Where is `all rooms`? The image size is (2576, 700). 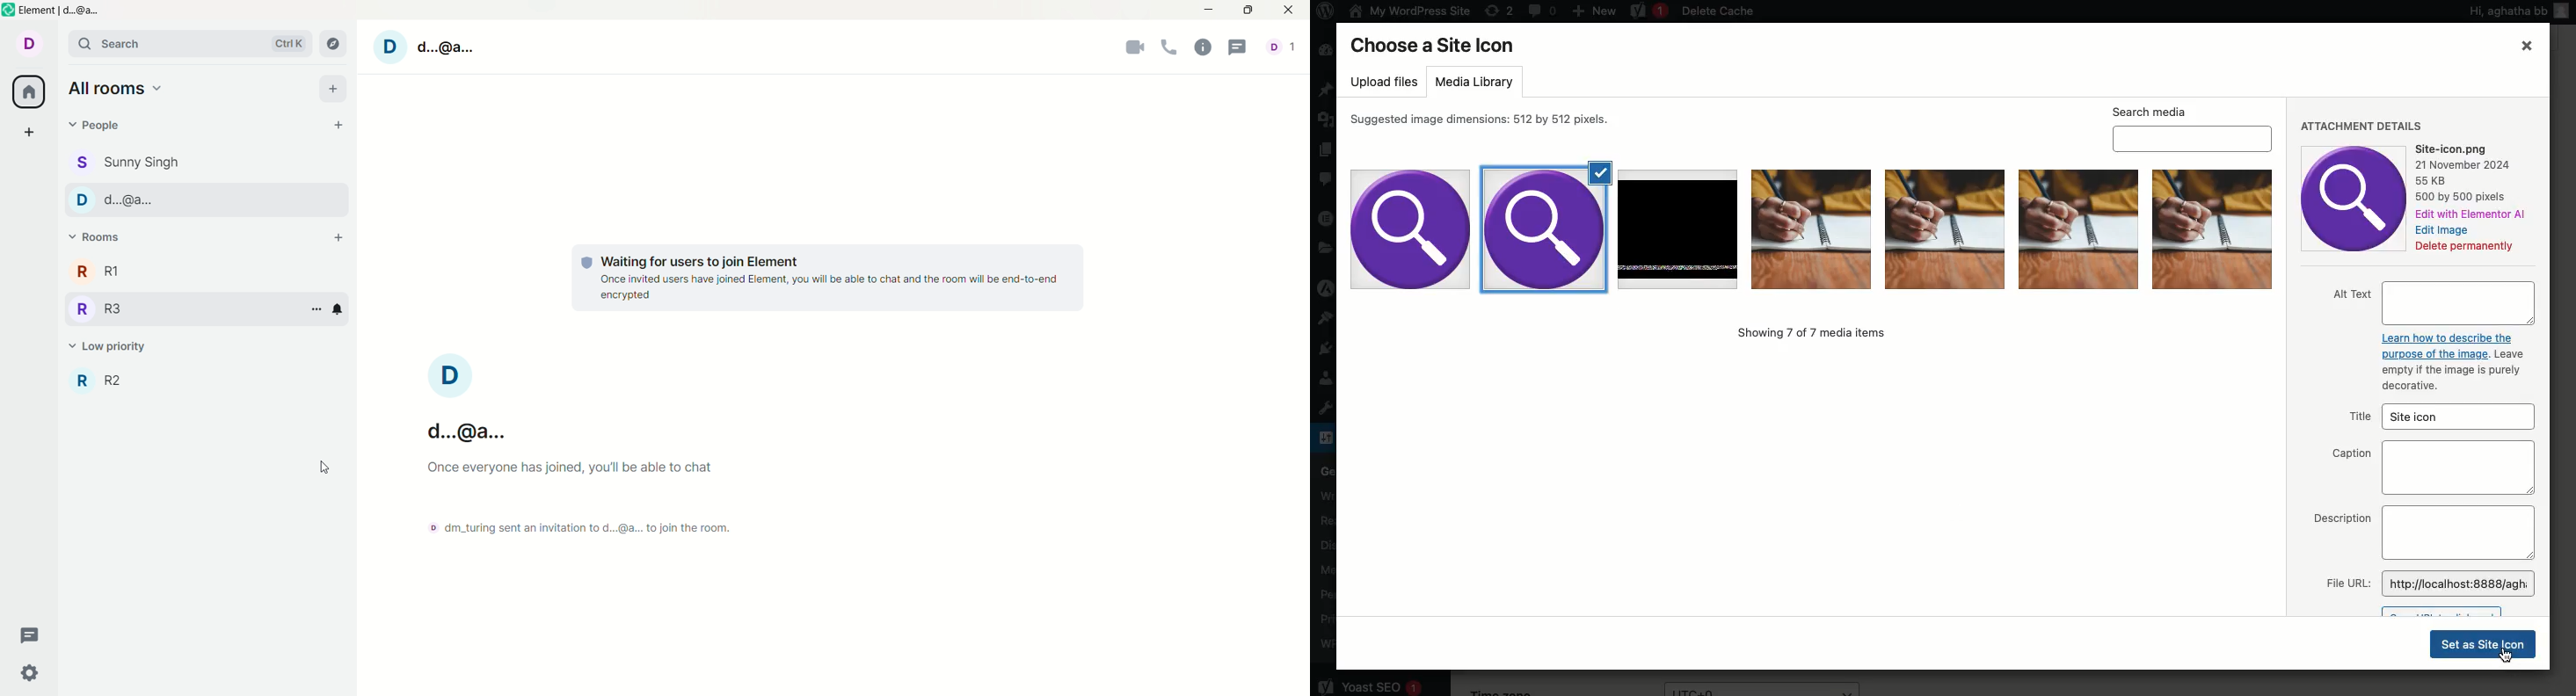 all rooms is located at coordinates (27, 93).